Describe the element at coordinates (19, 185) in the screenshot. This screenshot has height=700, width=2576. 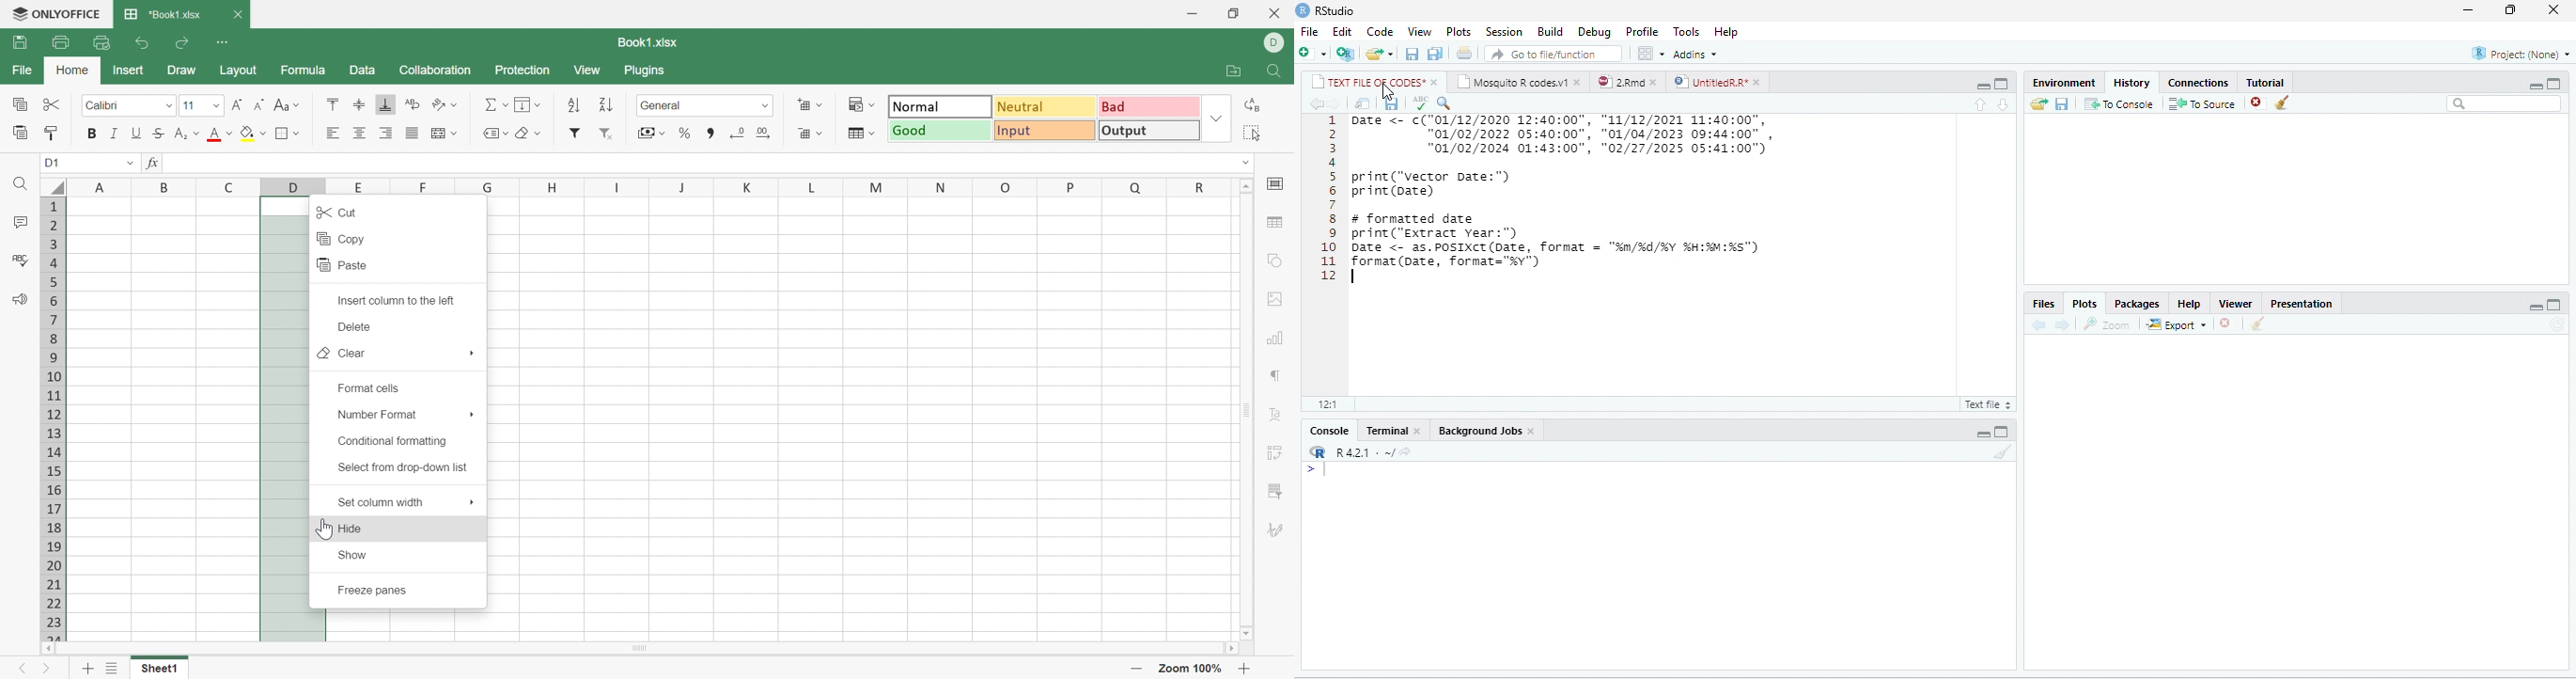
I see `Find` at that location.